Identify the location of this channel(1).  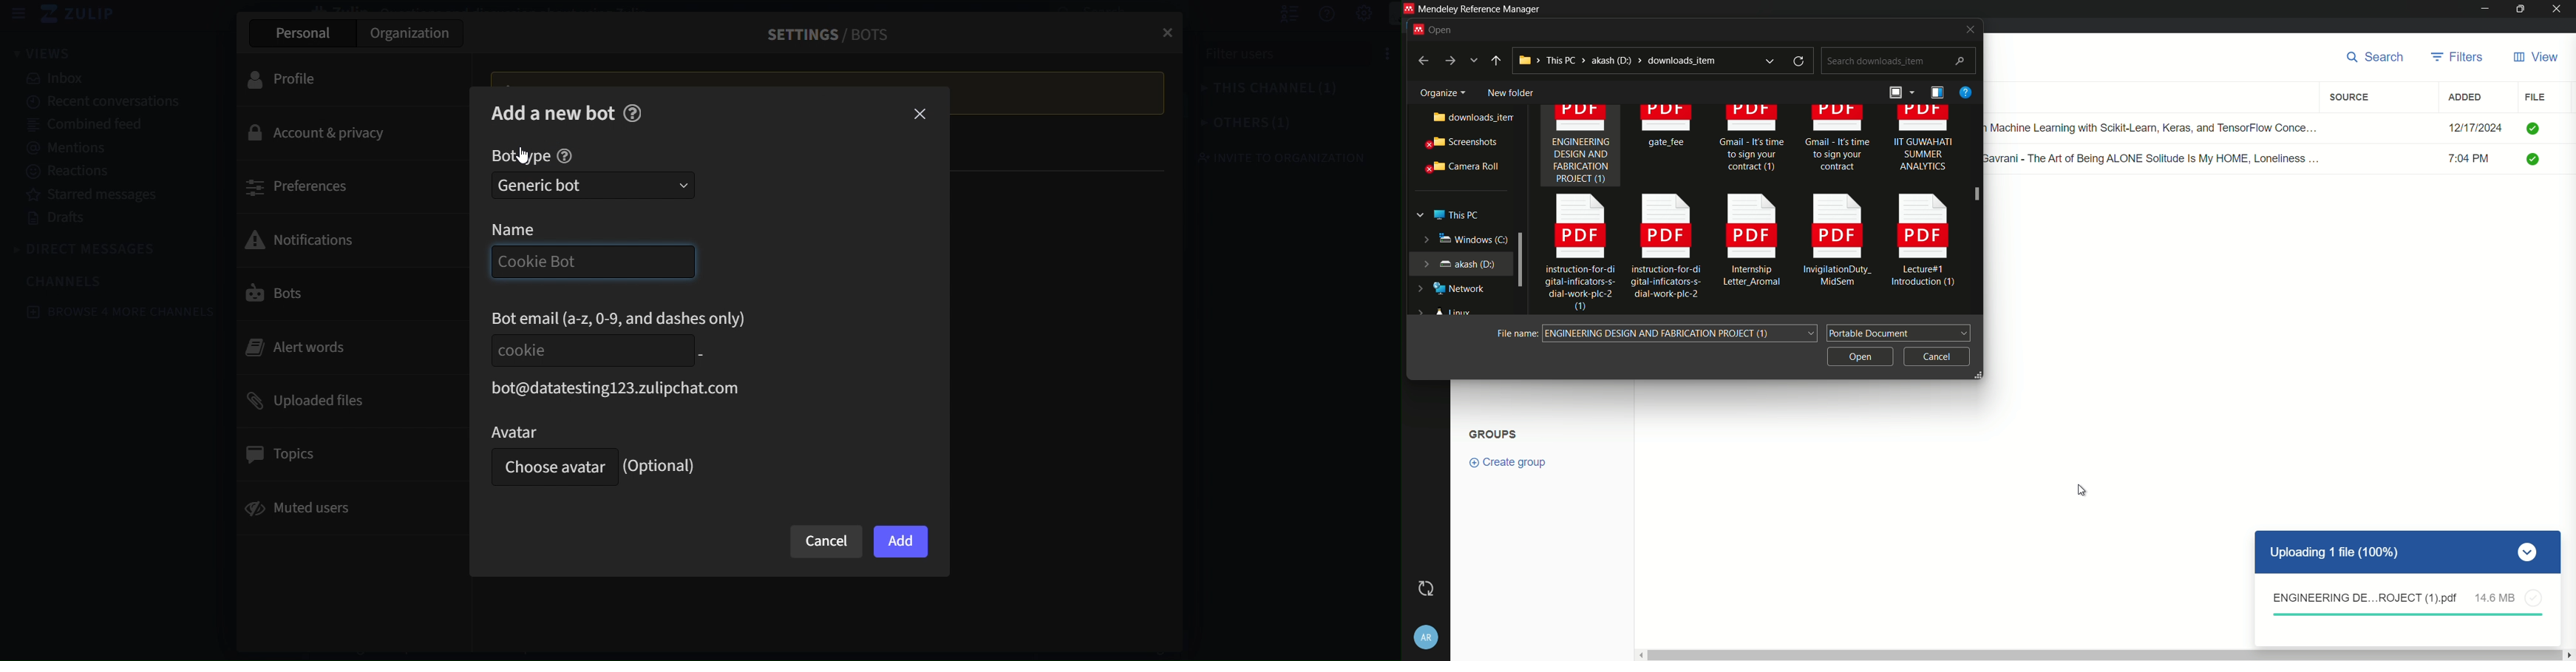
(1254, 91).